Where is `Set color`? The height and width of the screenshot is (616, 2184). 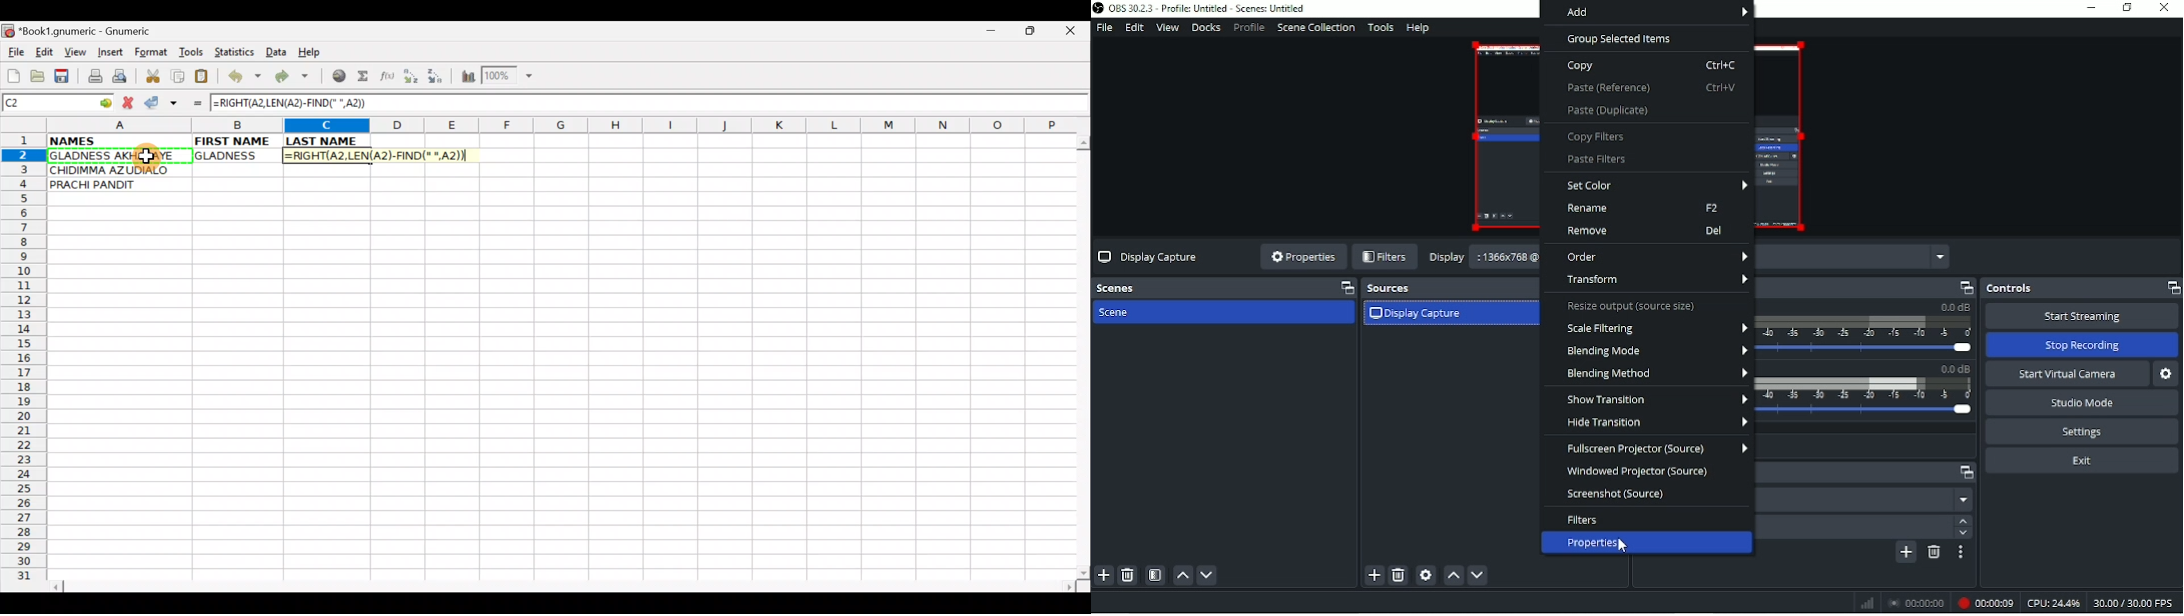
Set color is located at coordinates (1656, 186).